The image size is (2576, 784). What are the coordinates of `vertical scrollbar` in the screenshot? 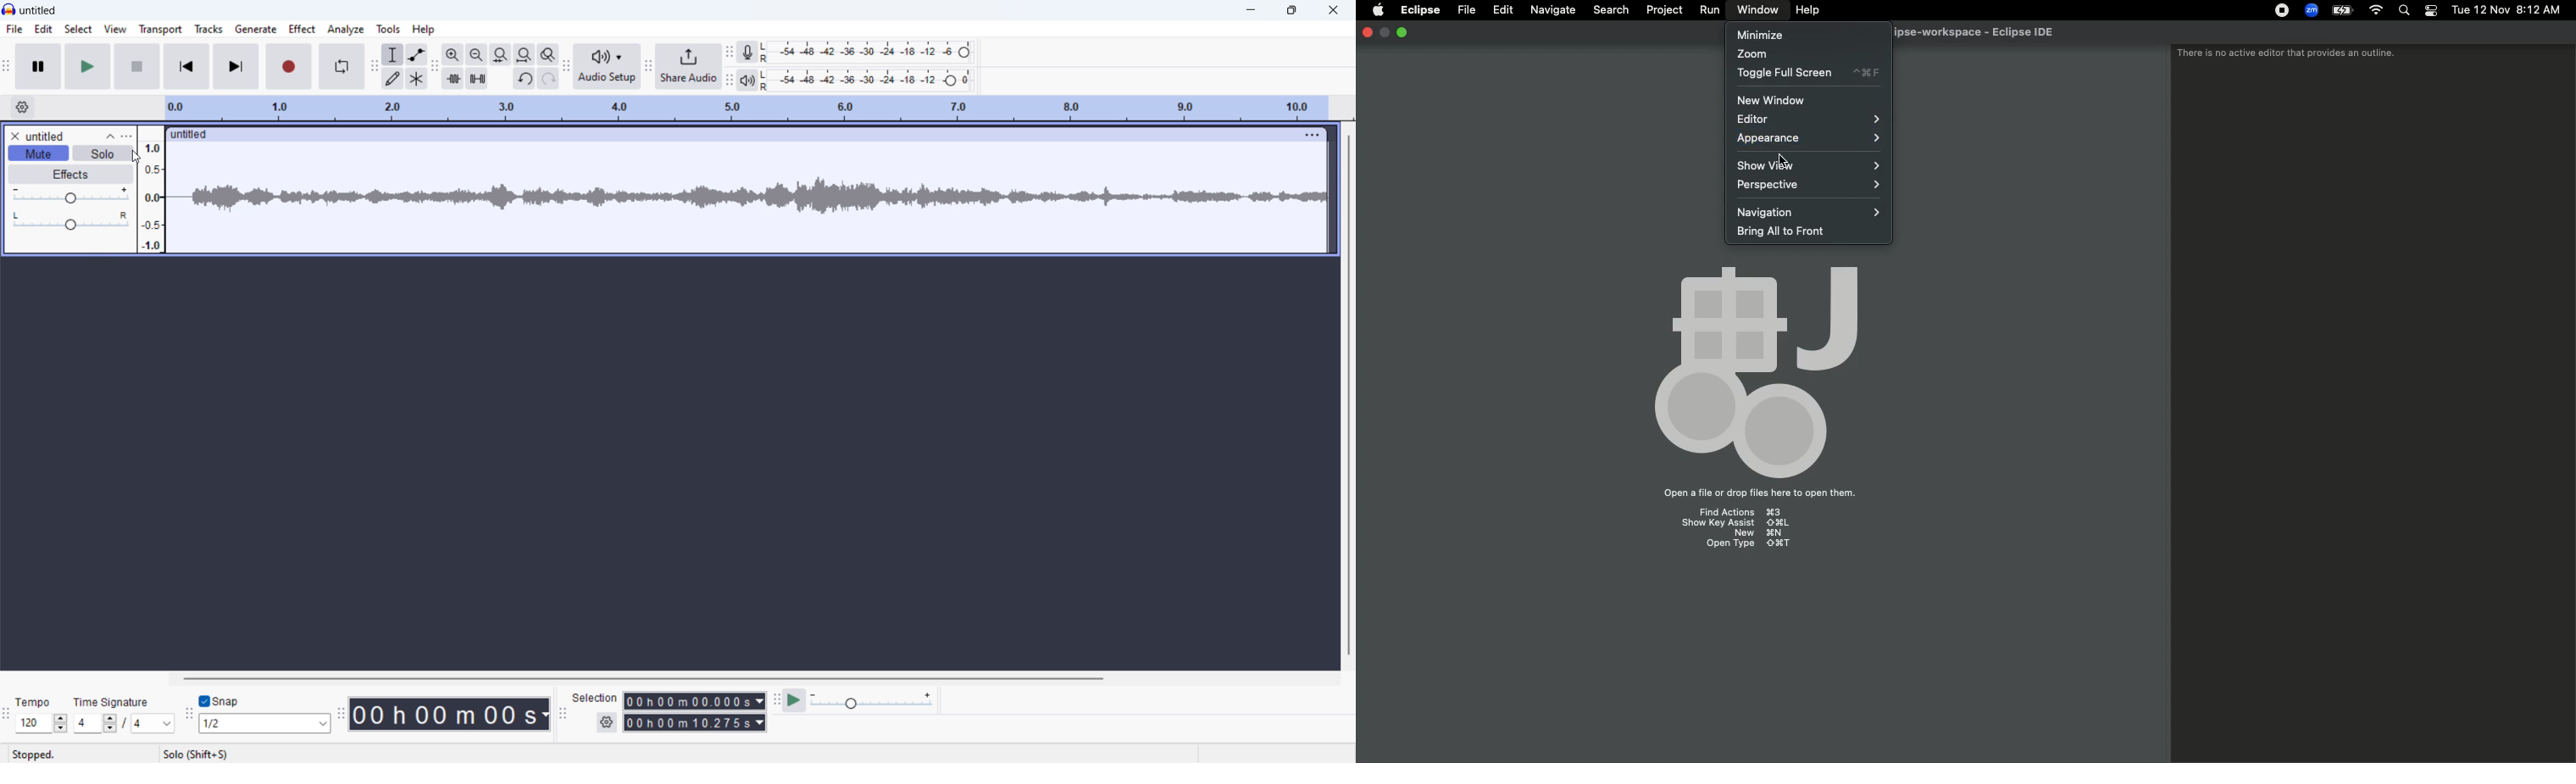 It's located at (1349, 395).